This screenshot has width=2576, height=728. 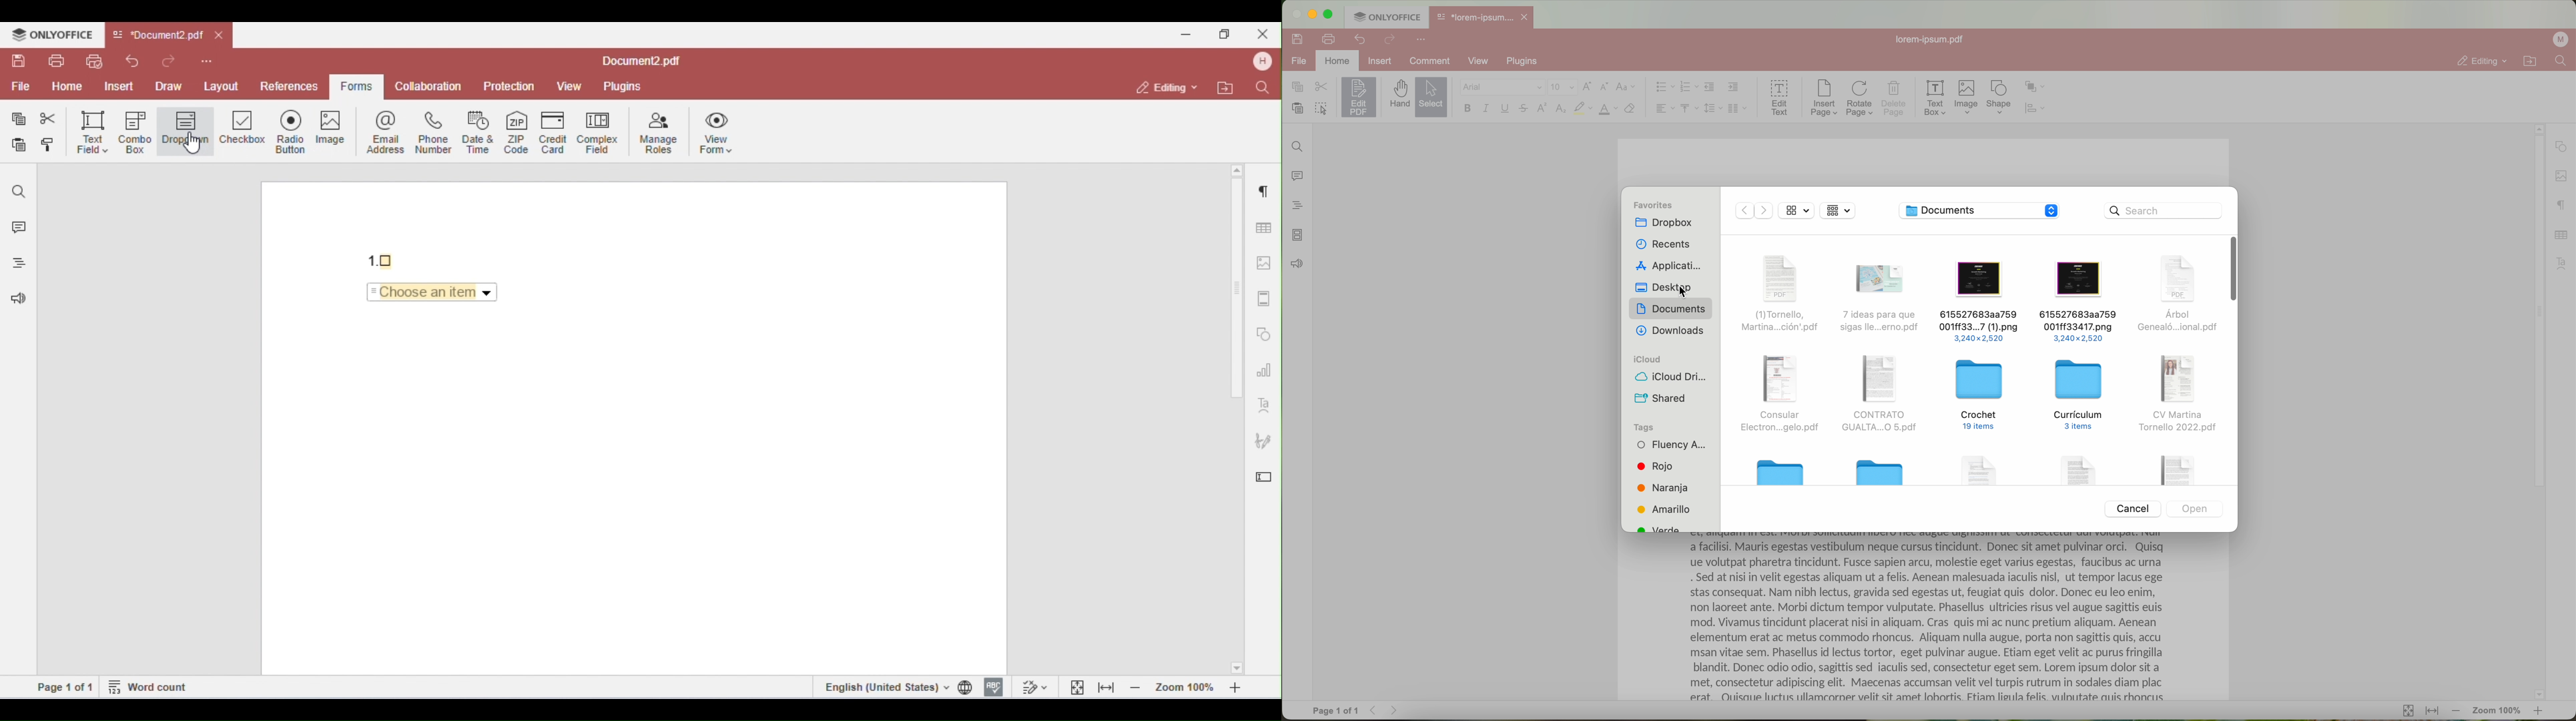 I want to click on recents, so click(x=1662, y=244).